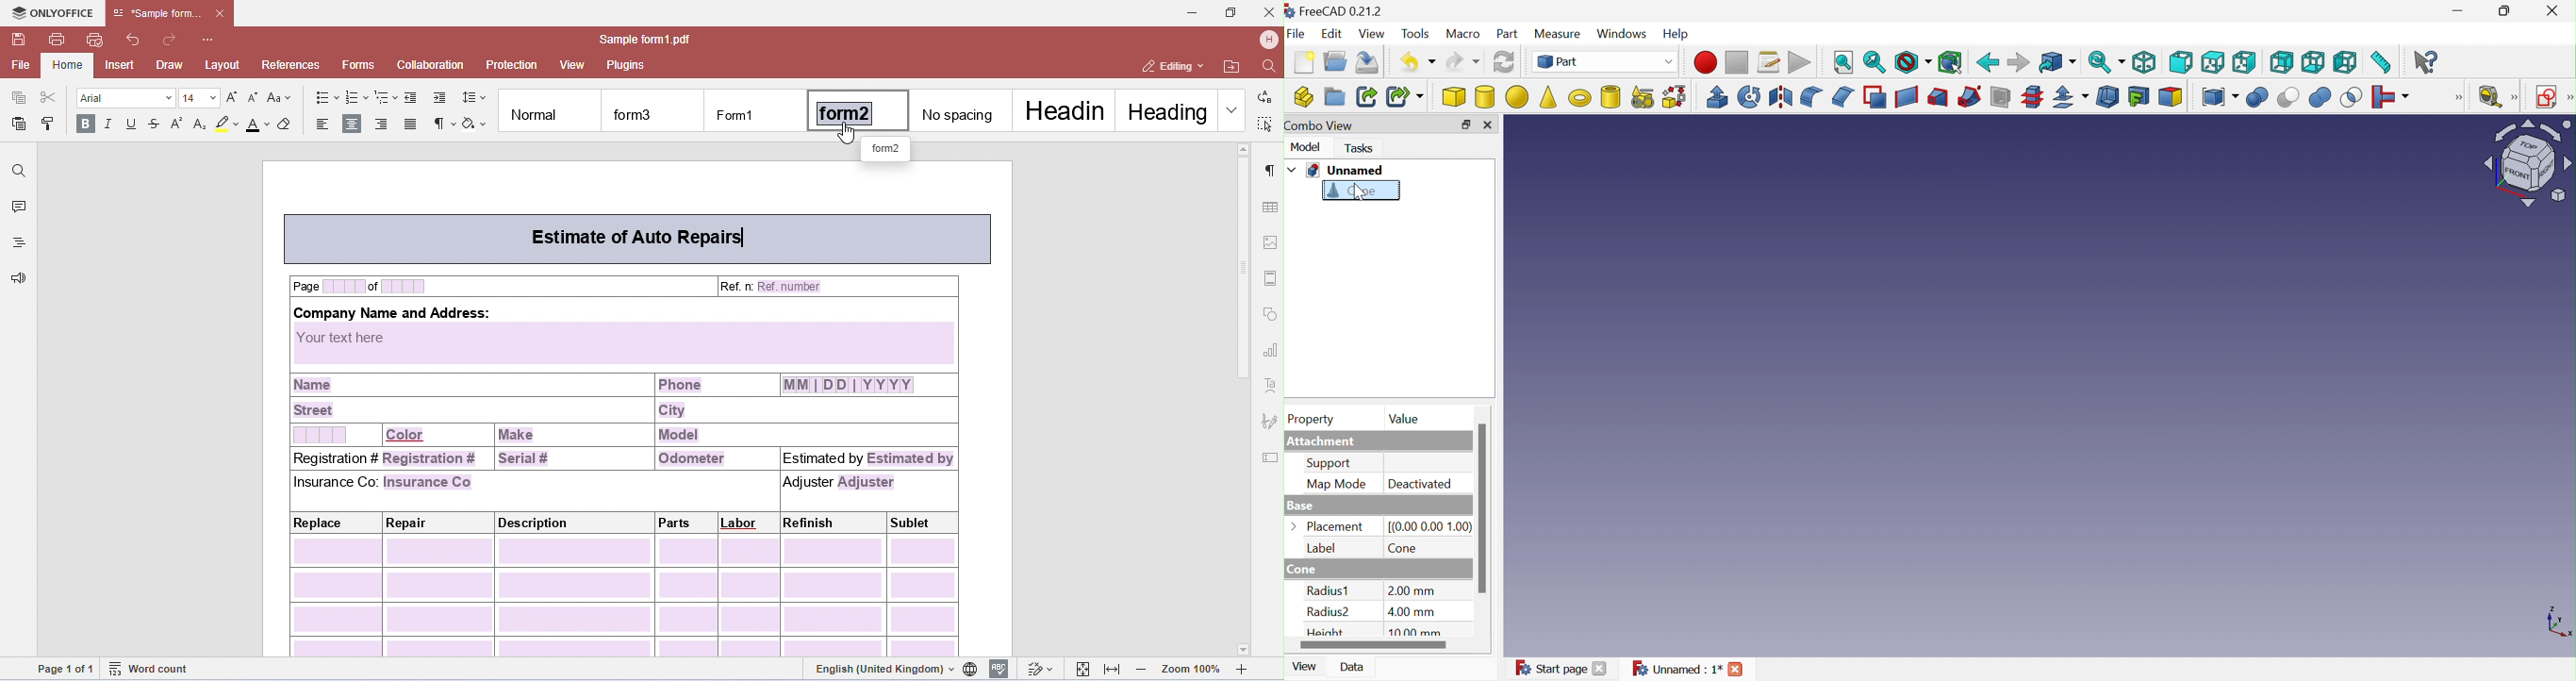  I want to click on Unnamed, so click(1346, 171).